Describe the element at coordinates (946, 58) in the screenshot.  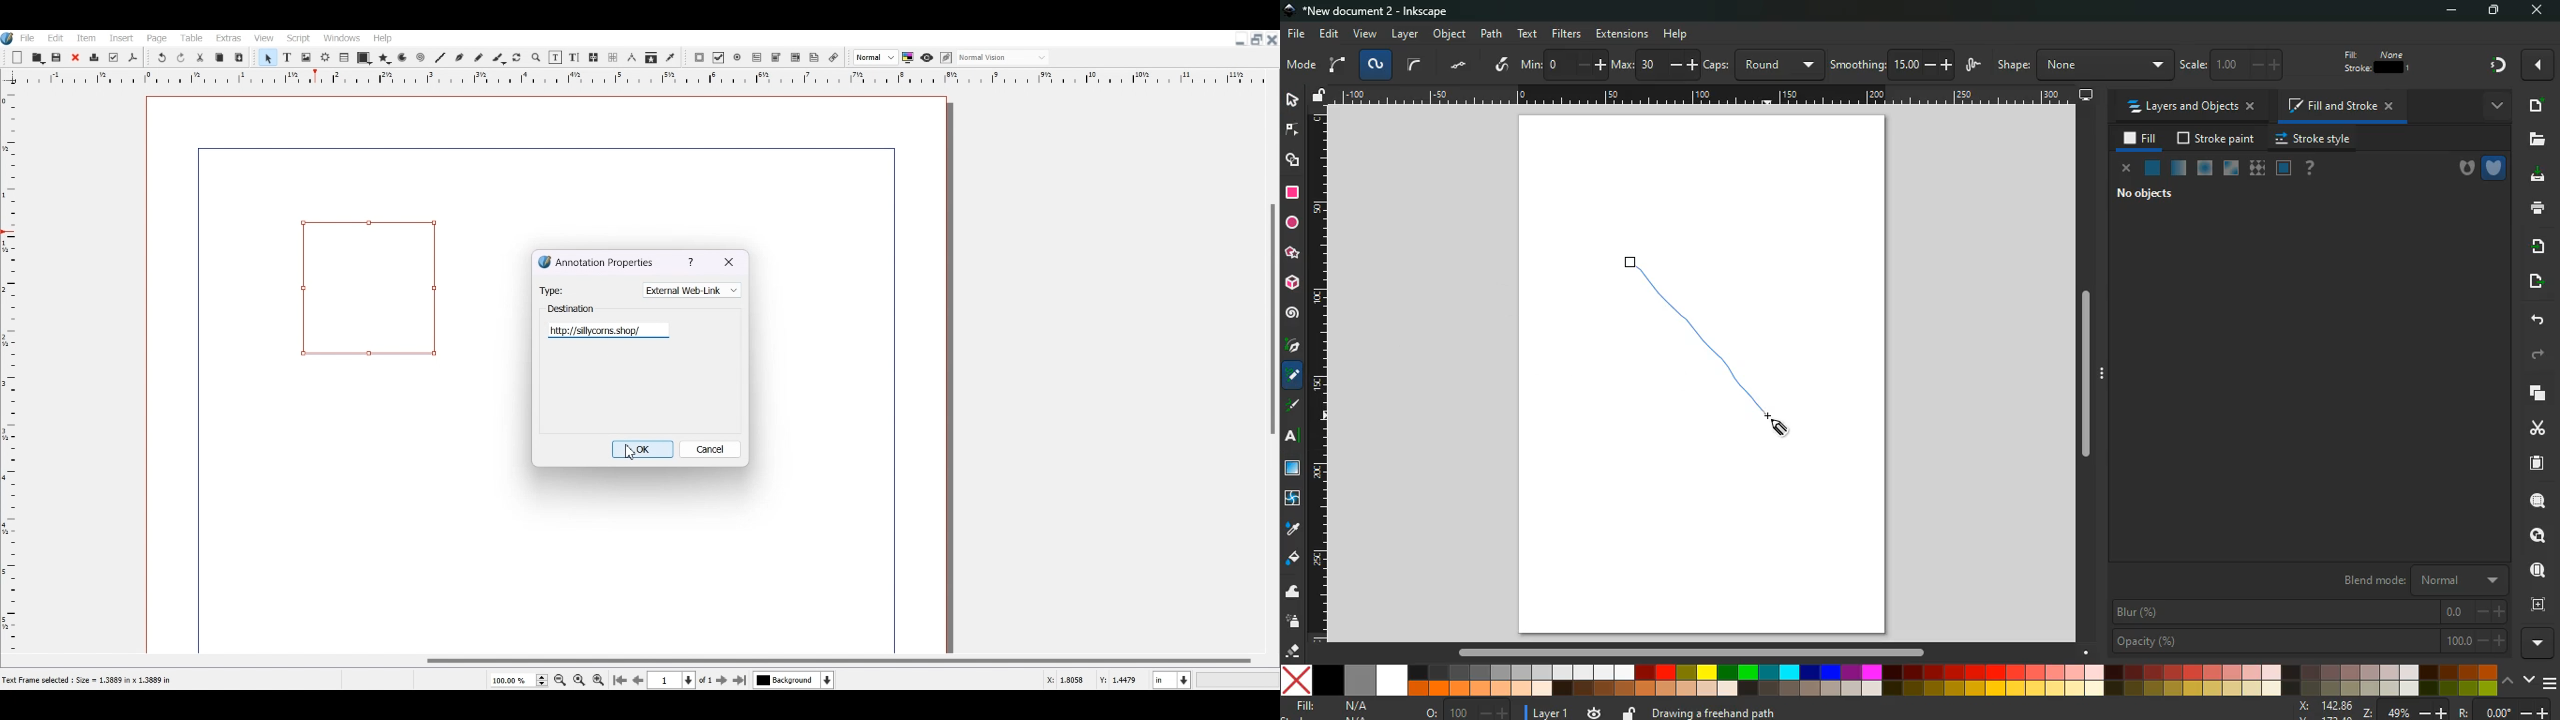
I see `Edit in preview mode` at that location.